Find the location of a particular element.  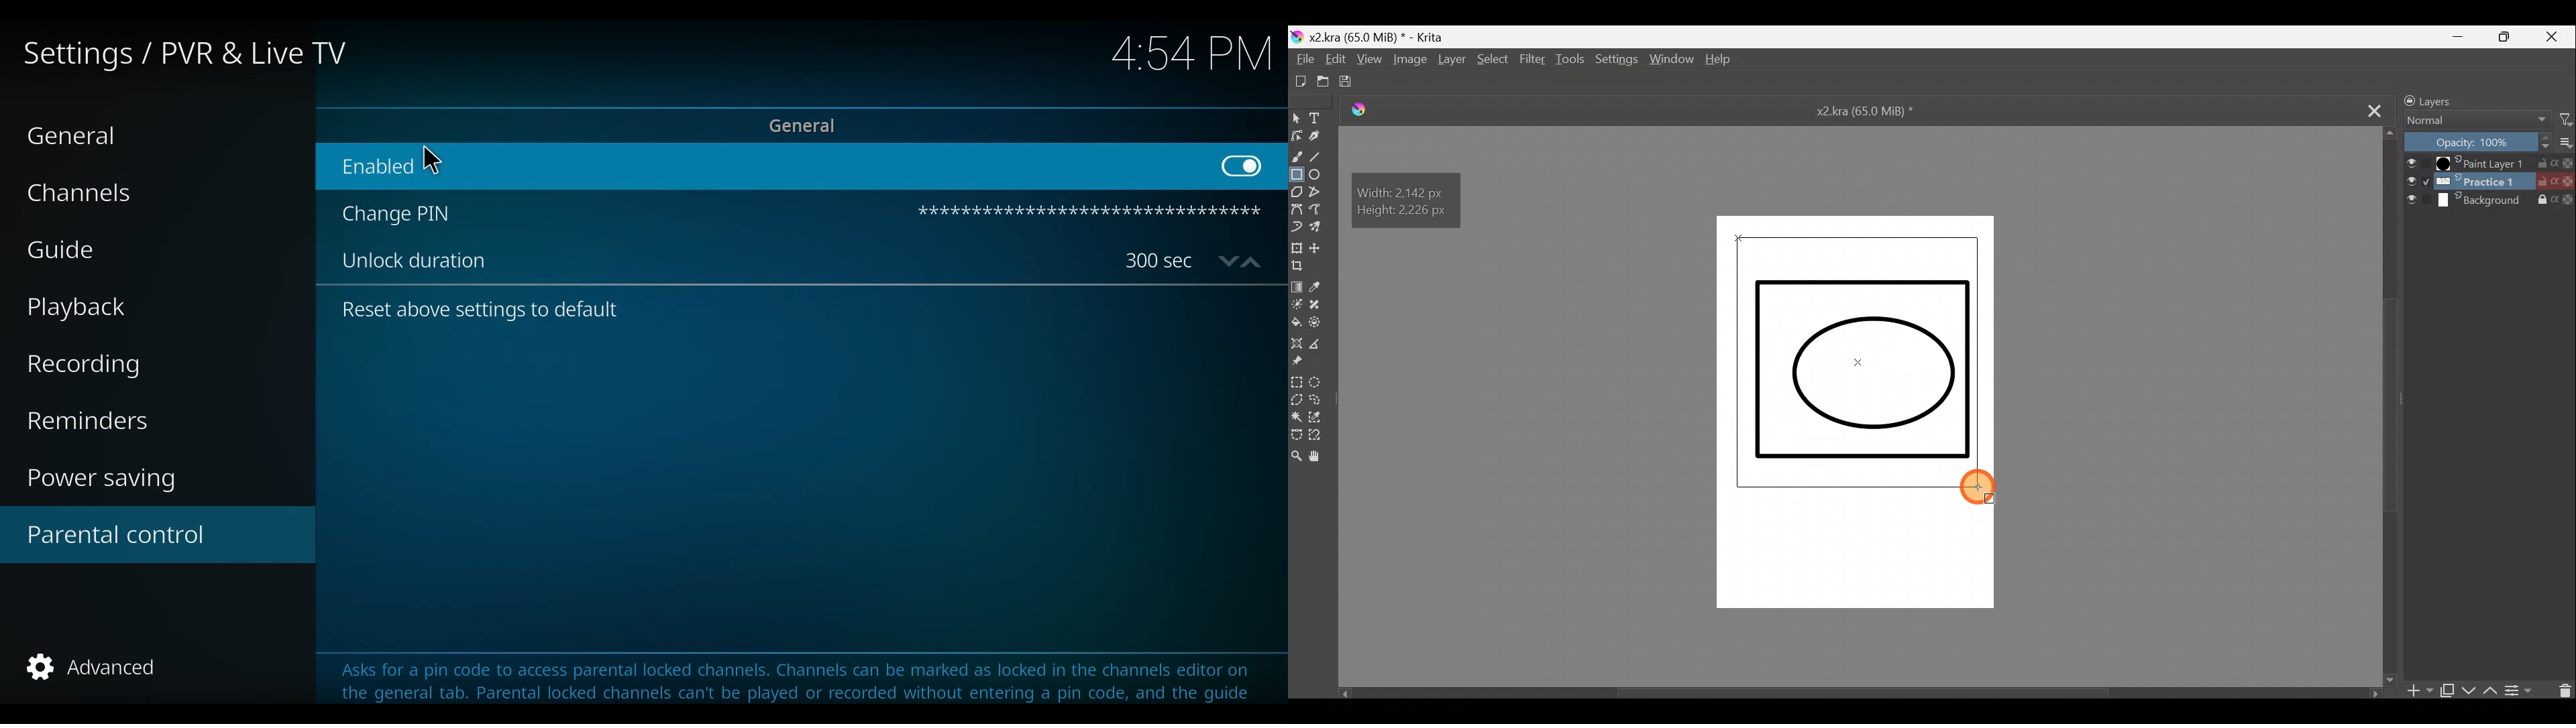

Open an existing document is located at coordinates (1322, 82).